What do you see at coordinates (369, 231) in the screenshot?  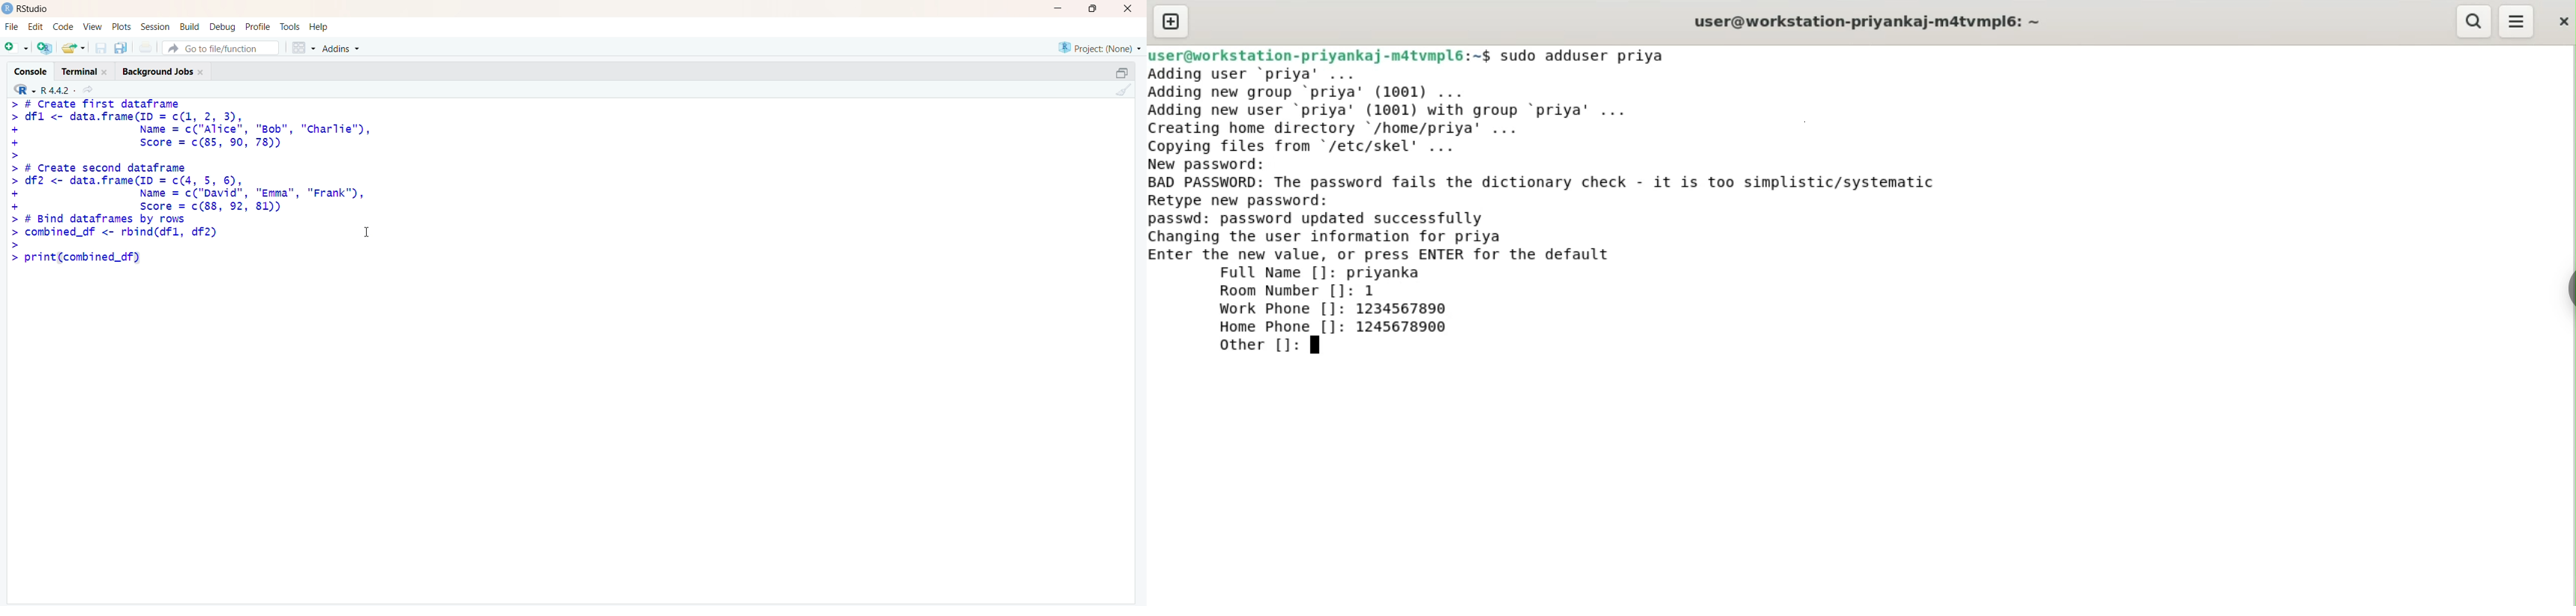 I see `cursor` at bounding box center [369, 231].